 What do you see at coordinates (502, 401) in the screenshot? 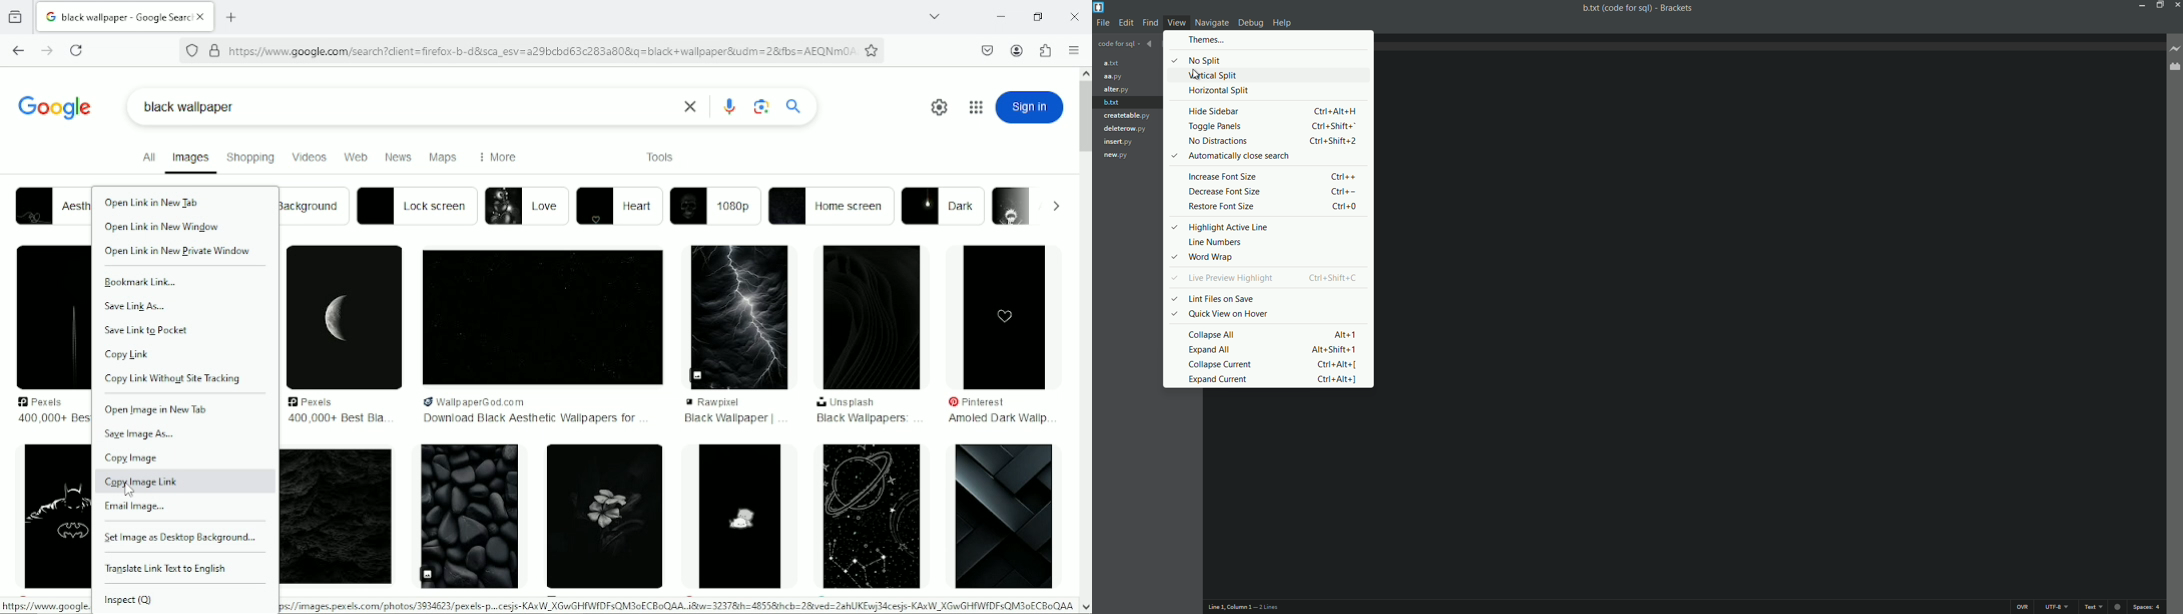
I see `wallp apergod.com` at bounding box center [502, 401].